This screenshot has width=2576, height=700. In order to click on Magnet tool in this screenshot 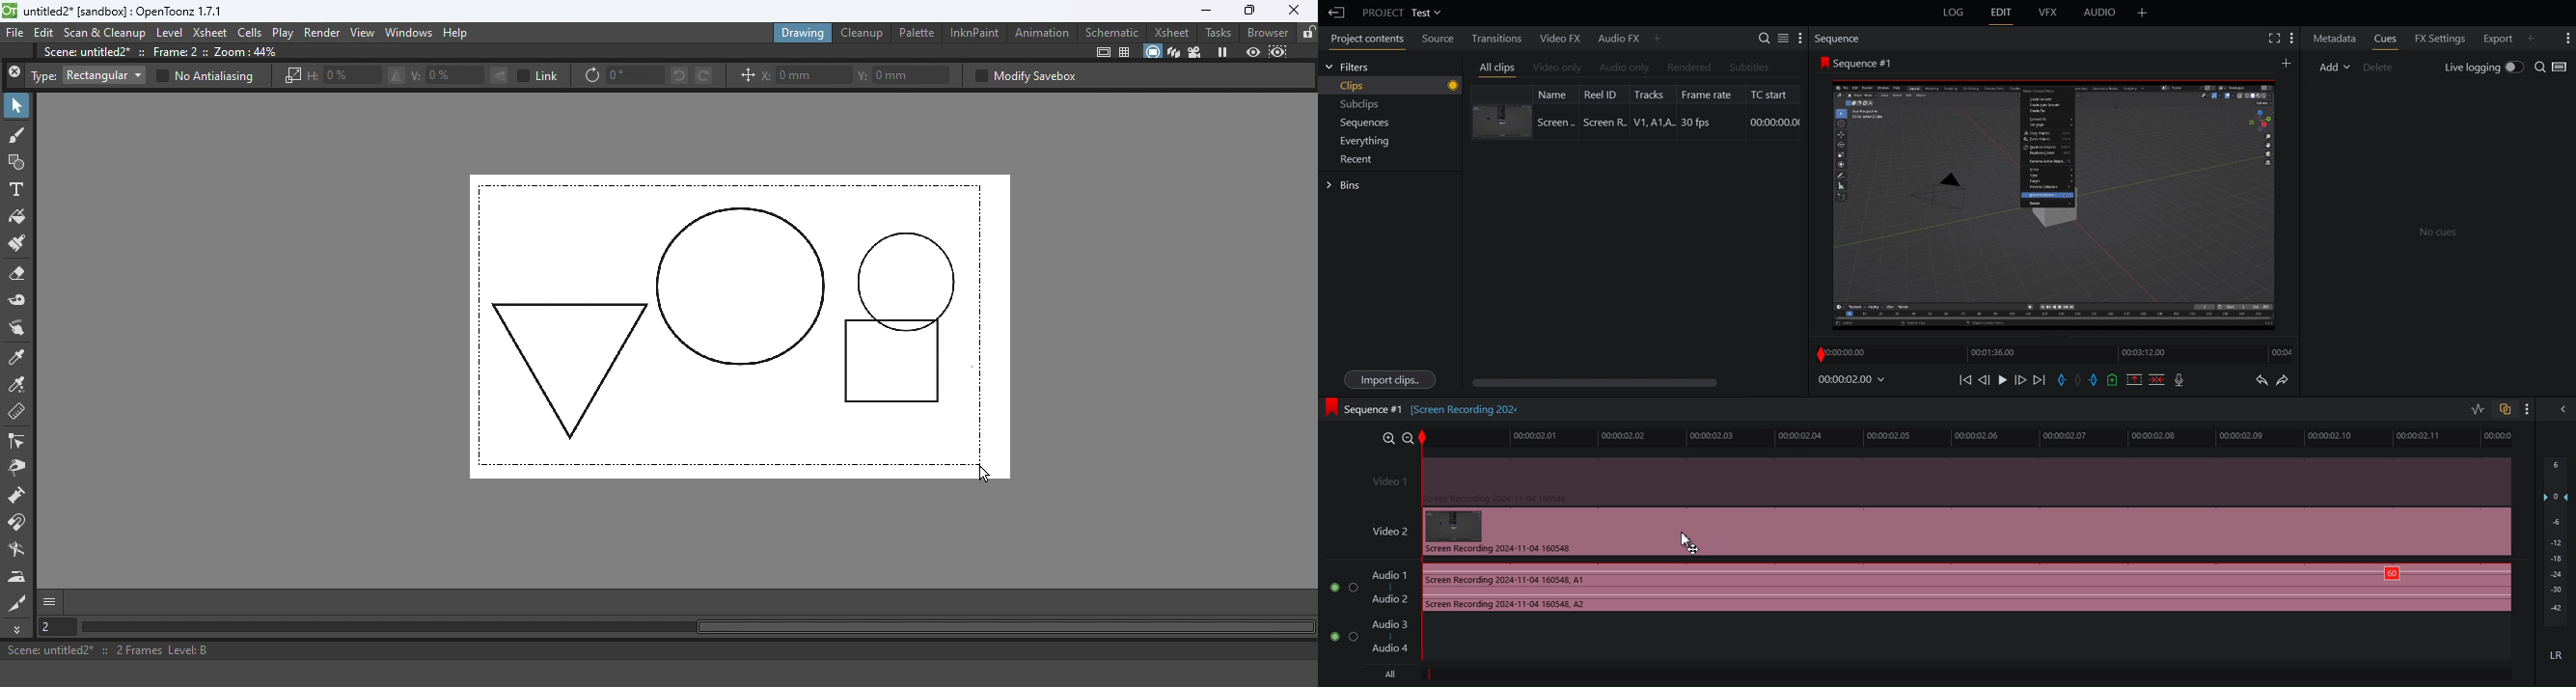, I will do `click(19, 524)`.